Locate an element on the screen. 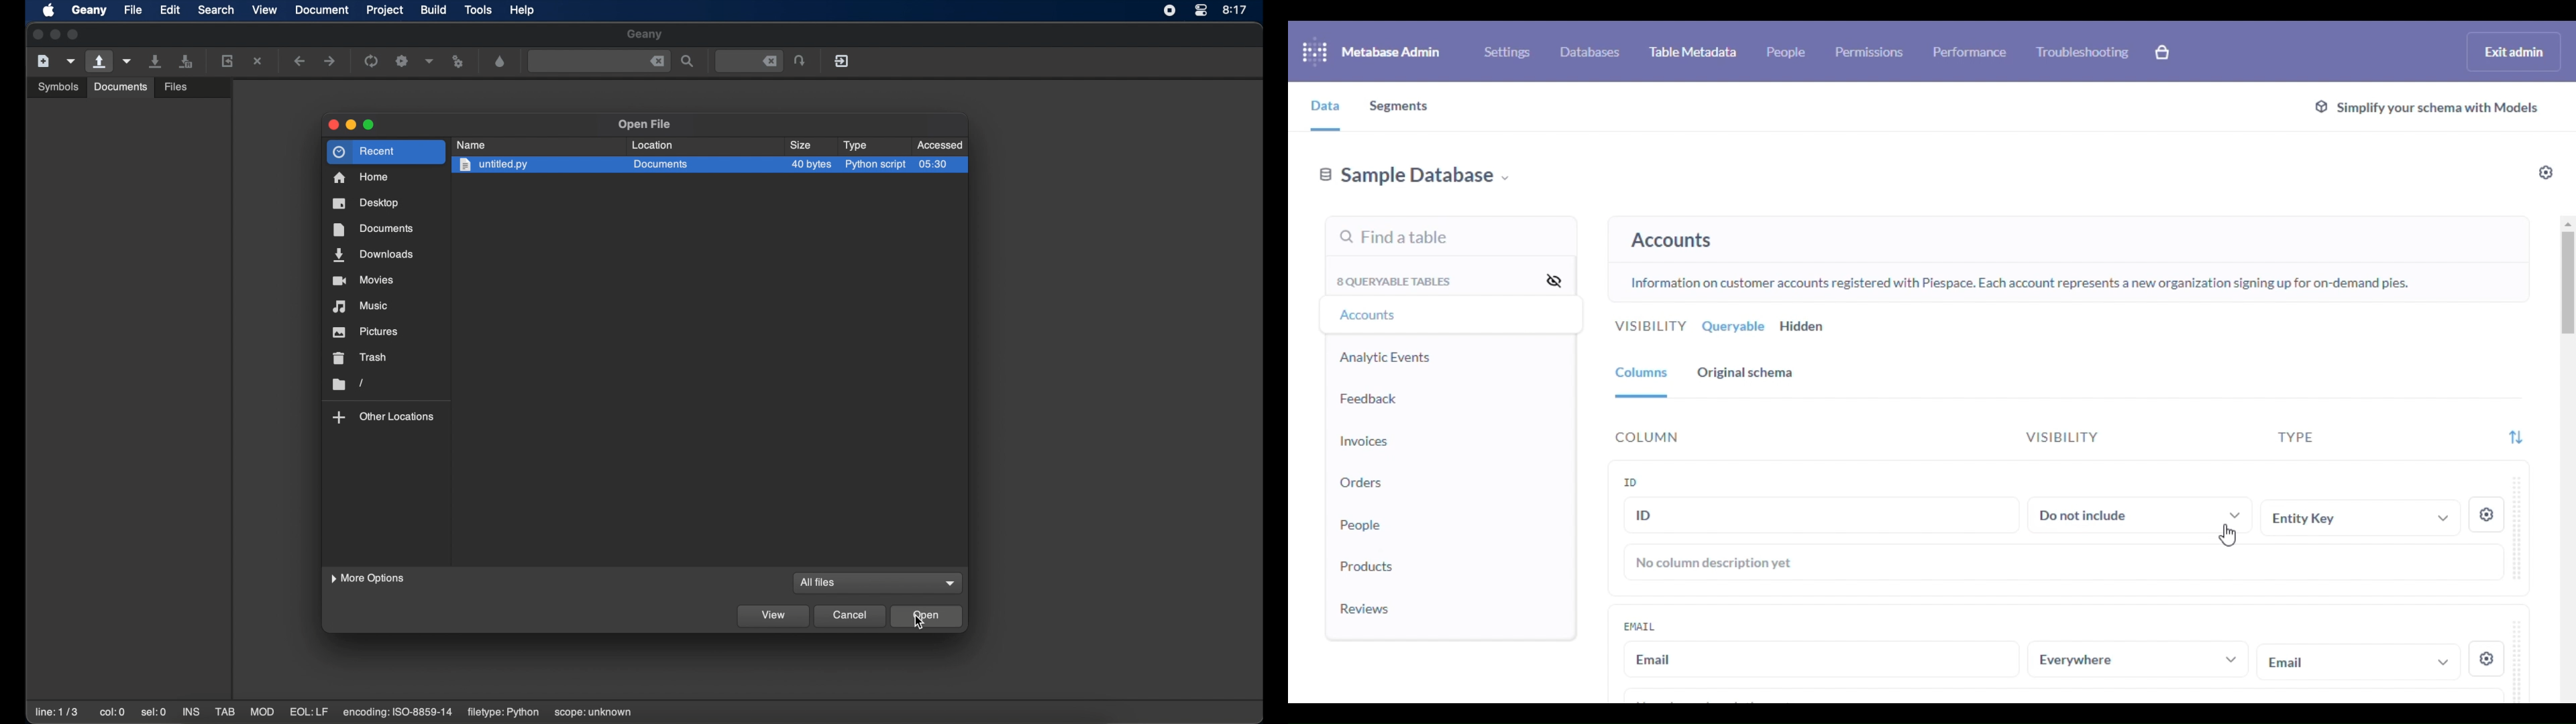  project is located at coordinates (385, 10).